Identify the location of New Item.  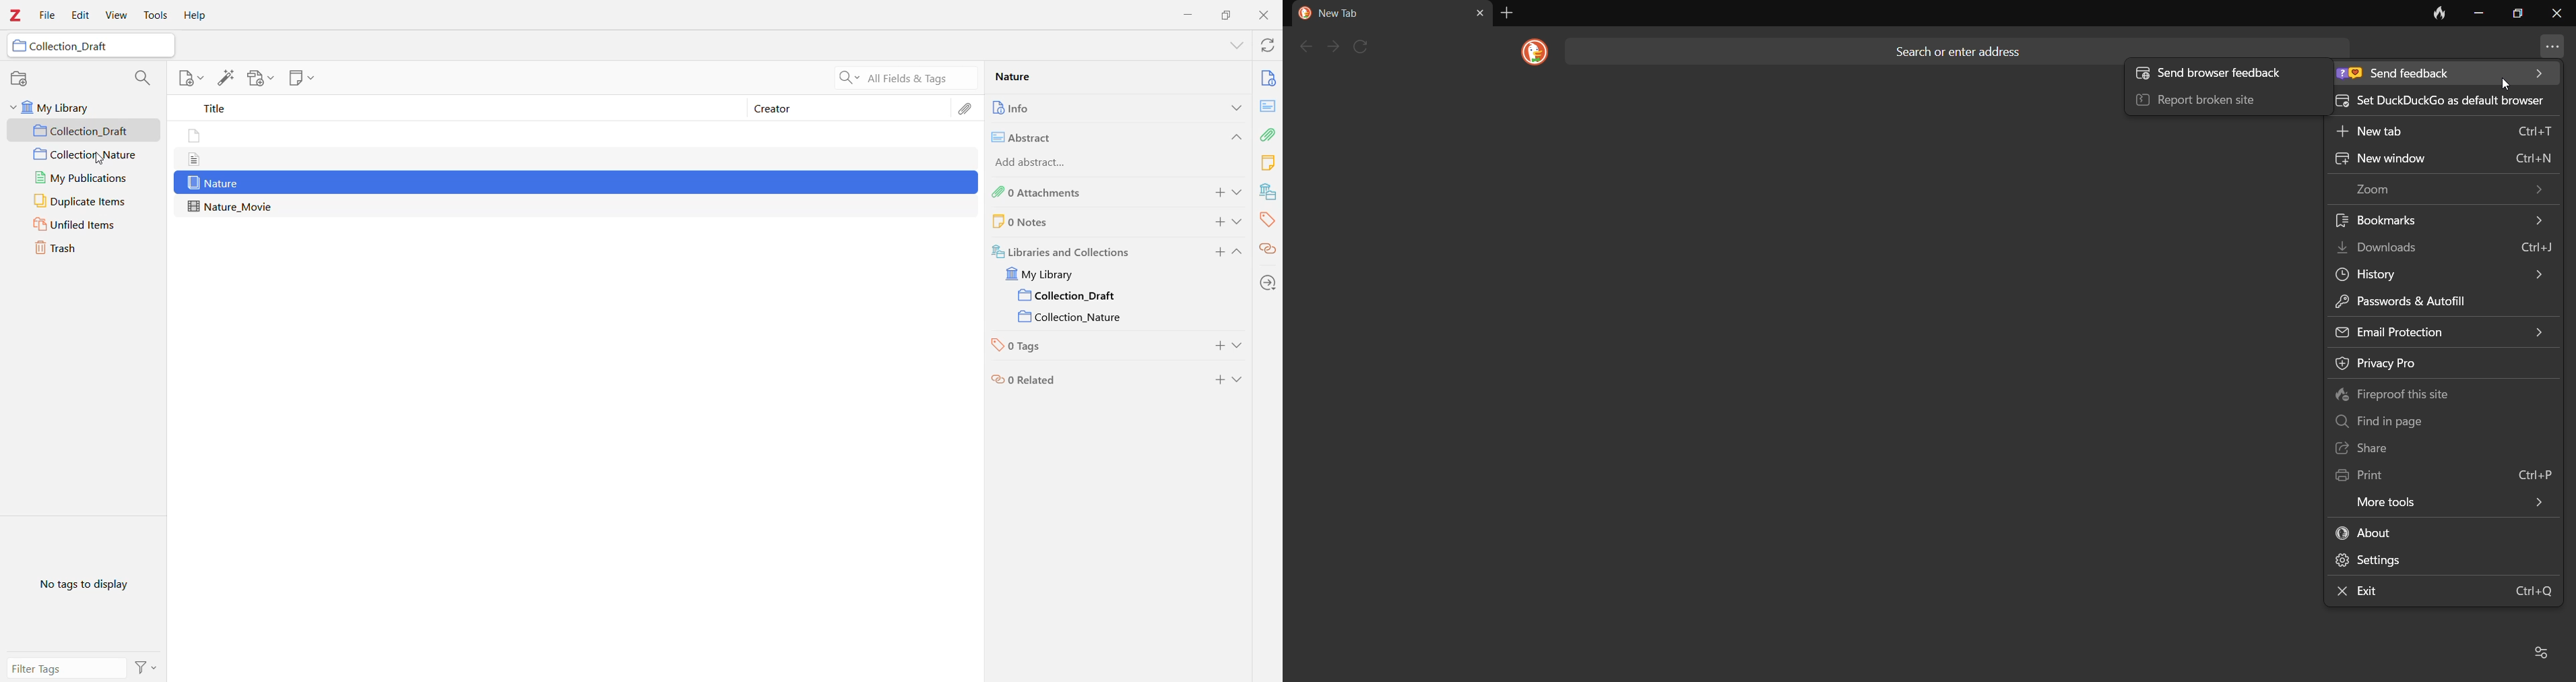
(190, 80).